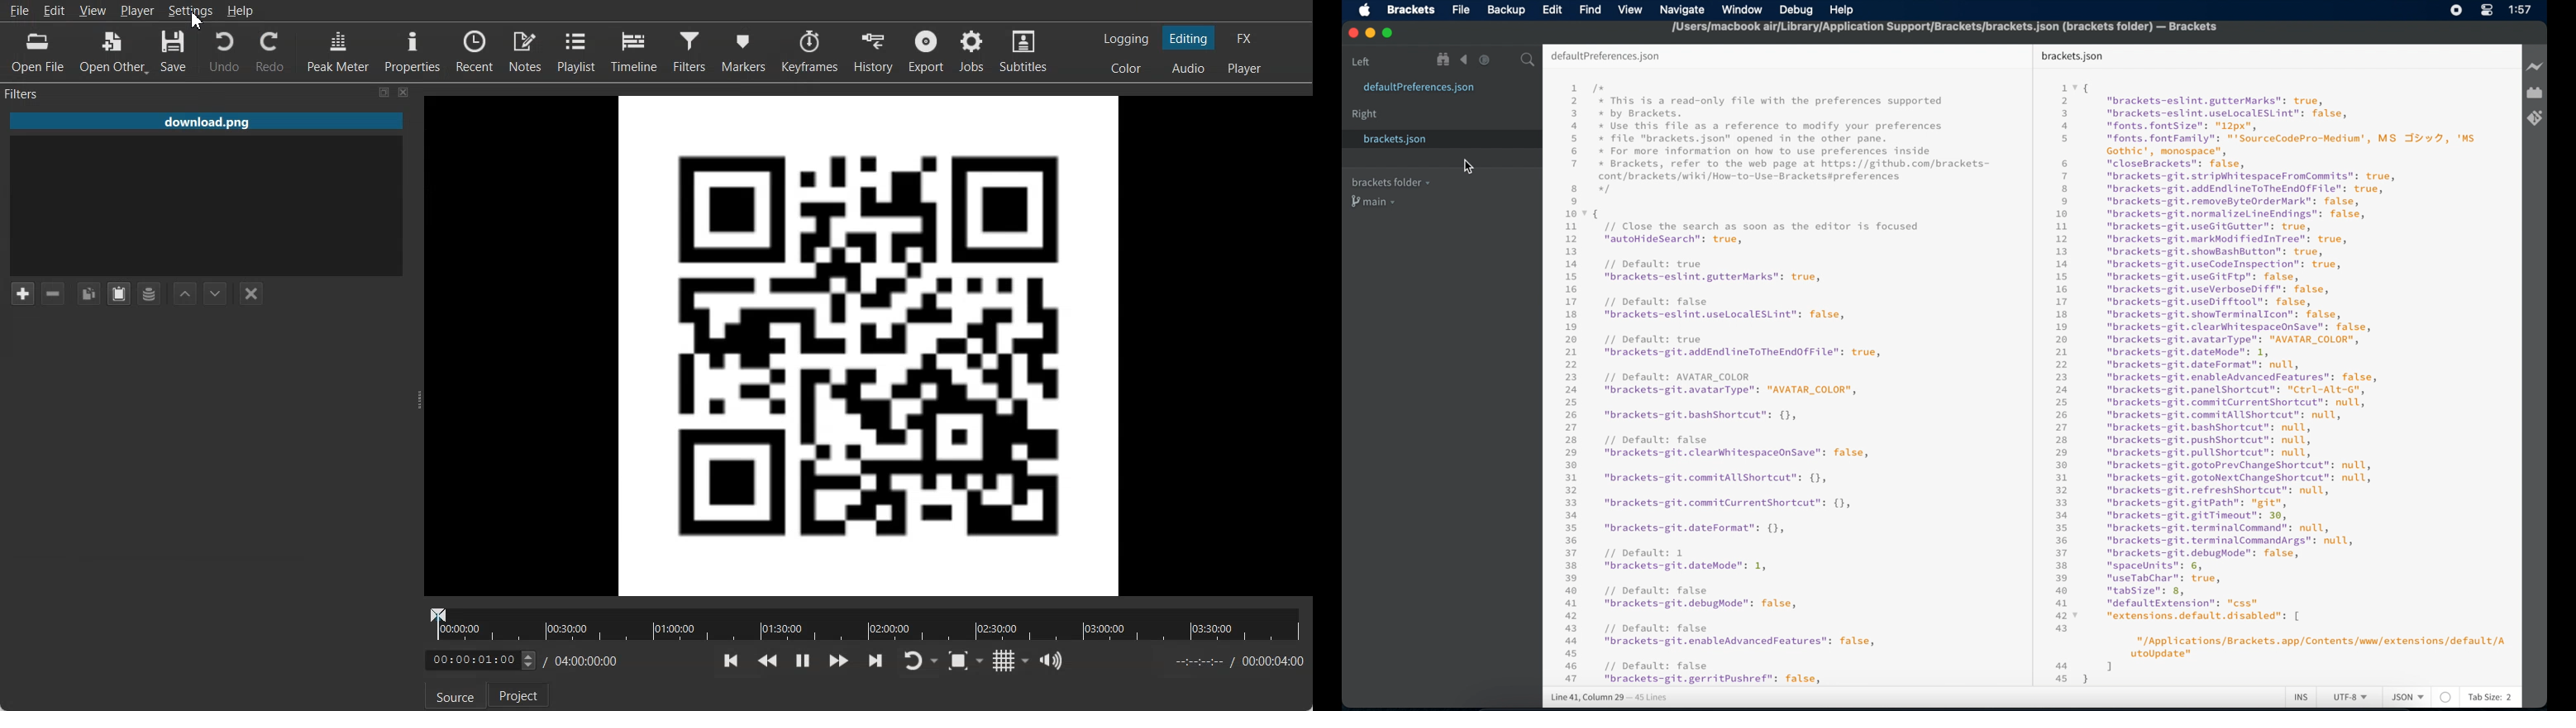 This screenshot has width=2576, height=728. What do you see at coordinates (113, 52) in the screenshot?
I see `Open Other` at bounding box center [113, 52].